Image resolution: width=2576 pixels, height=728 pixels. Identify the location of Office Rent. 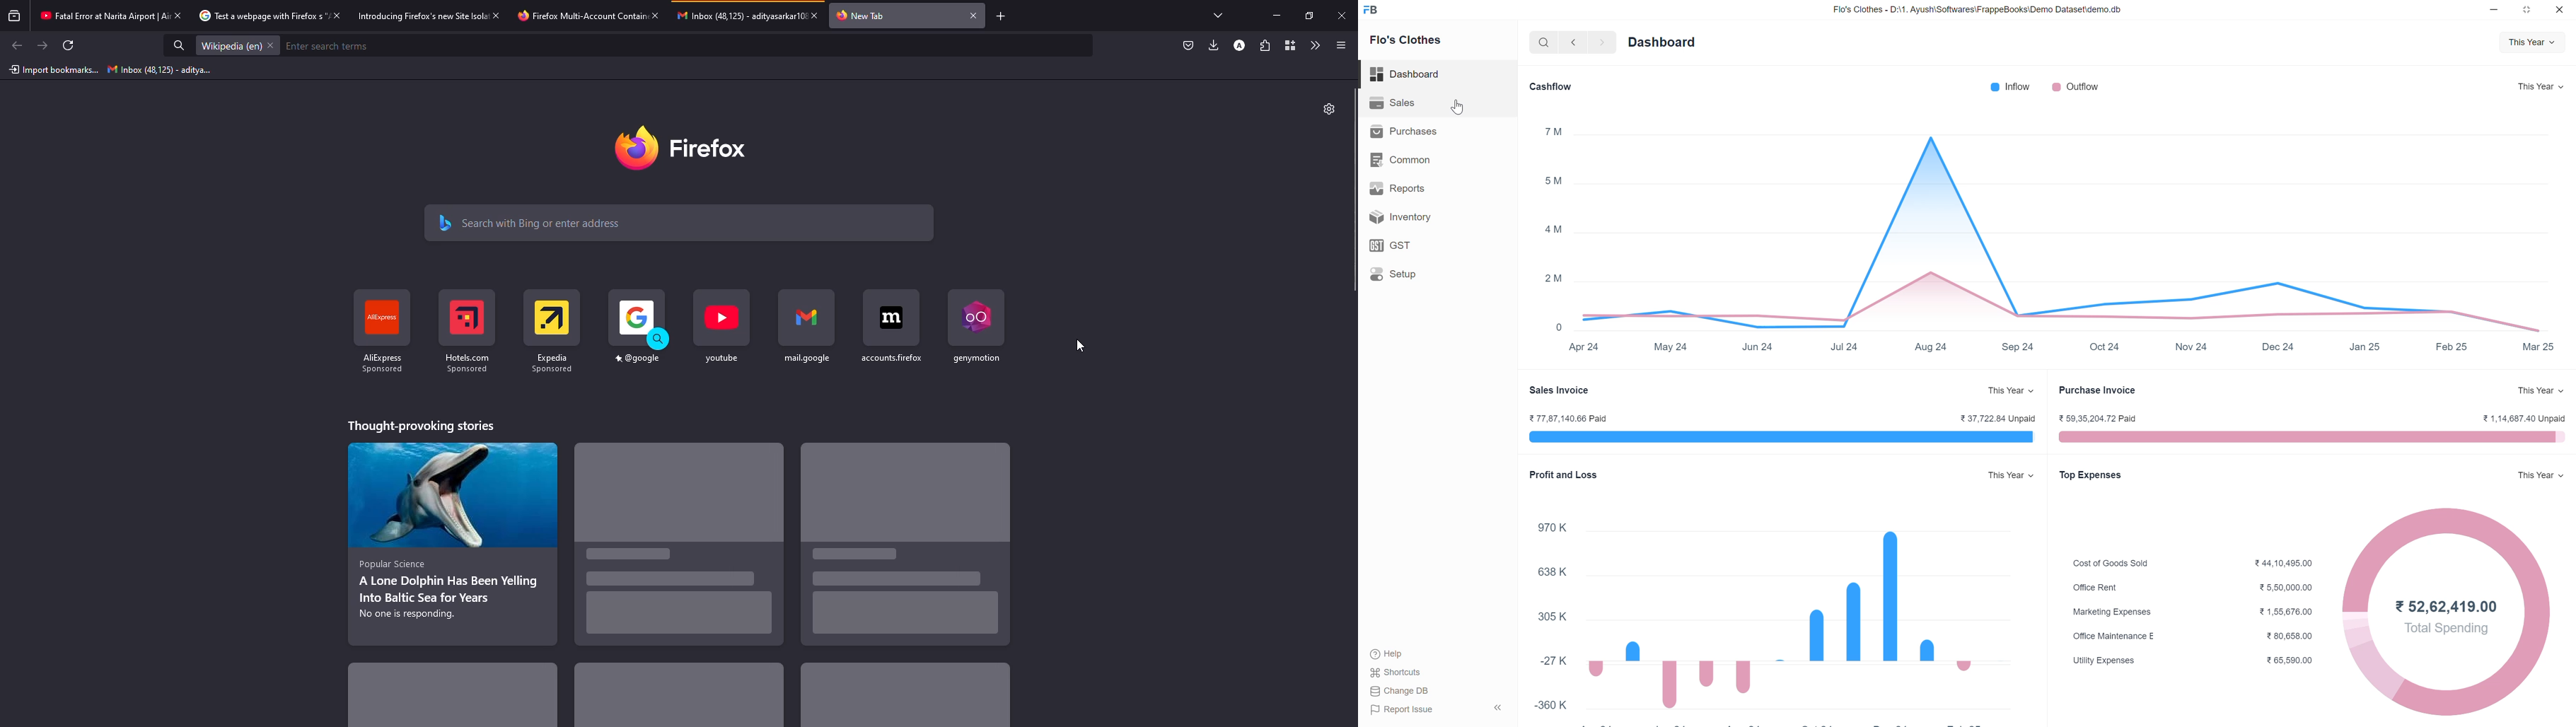
(2098, 587).